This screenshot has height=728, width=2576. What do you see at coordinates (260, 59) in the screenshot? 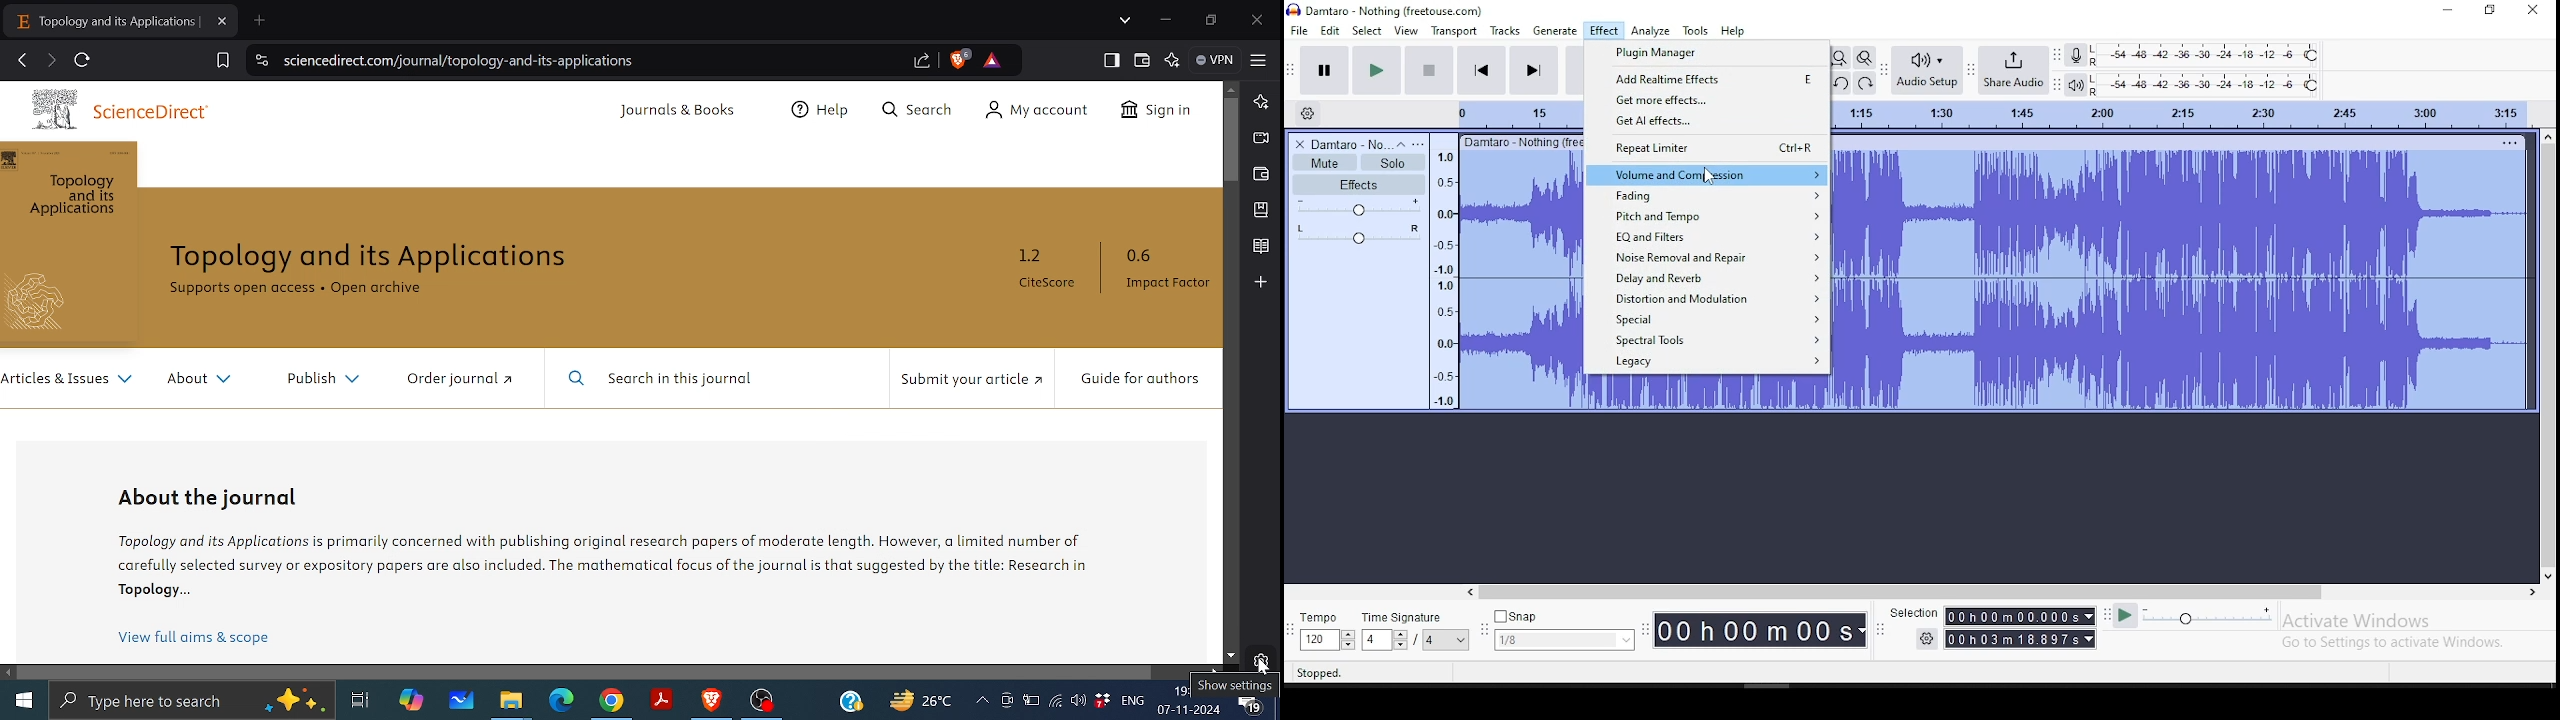
I see `view site information` at bounding box center [260, 59].